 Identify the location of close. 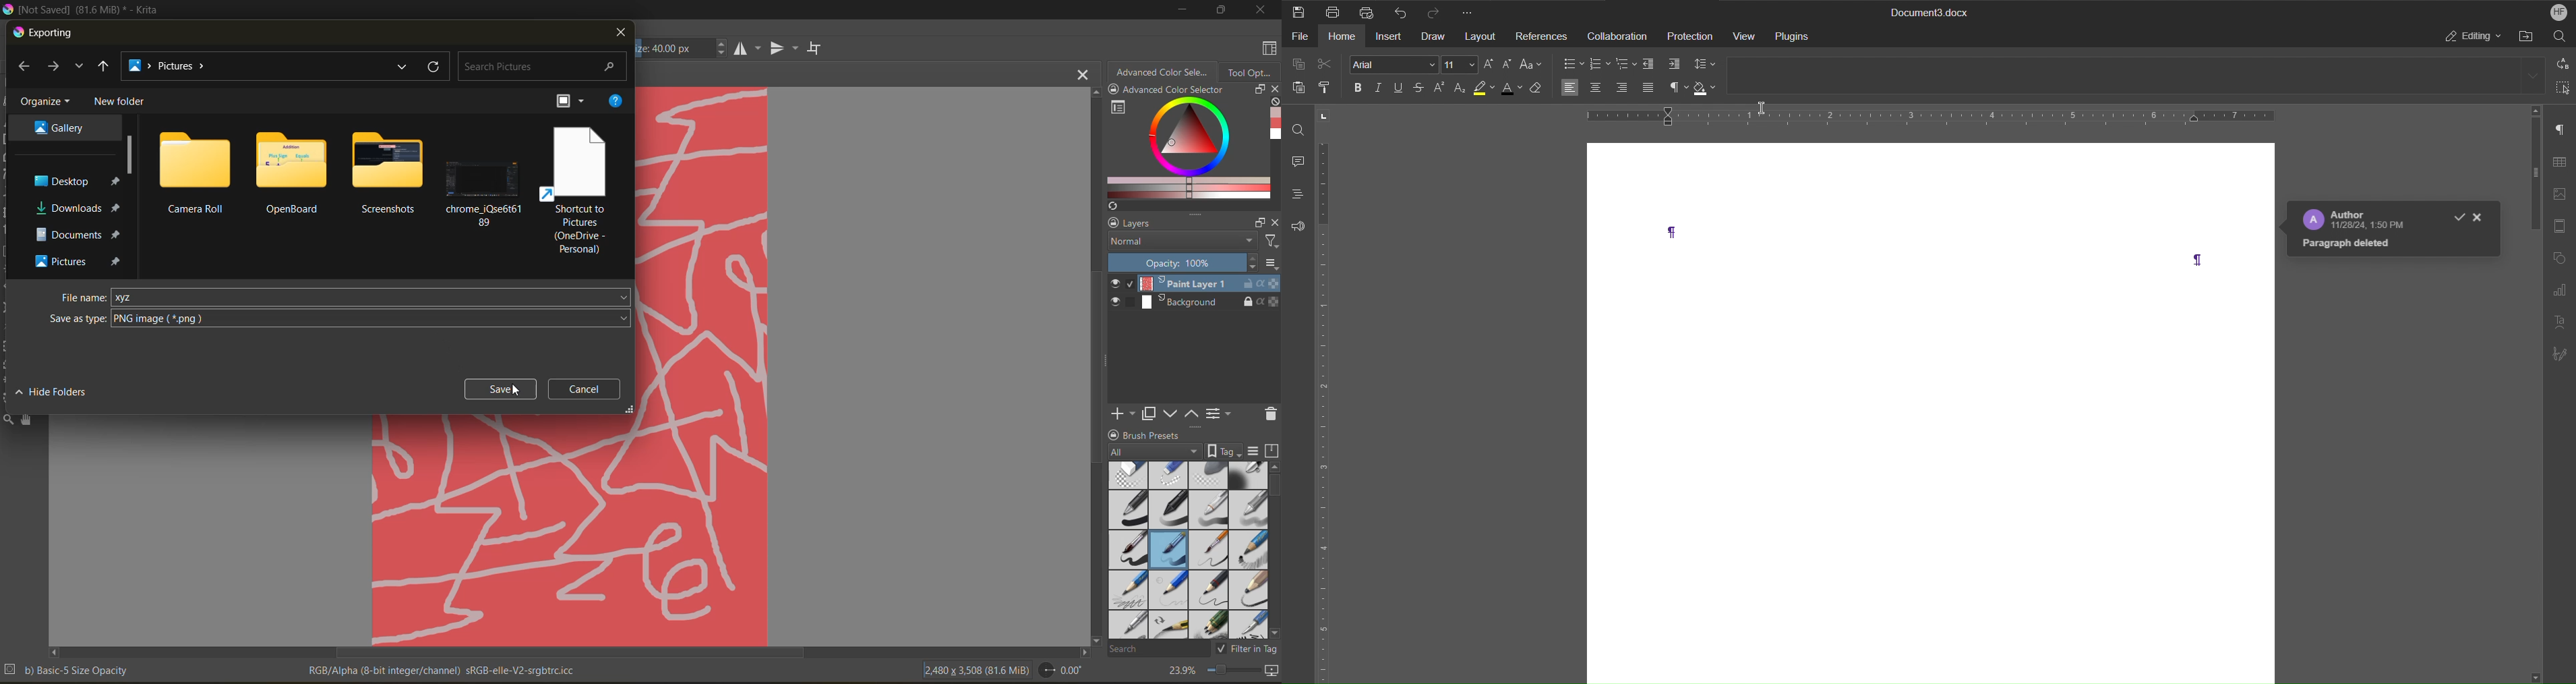
(1262, 9).